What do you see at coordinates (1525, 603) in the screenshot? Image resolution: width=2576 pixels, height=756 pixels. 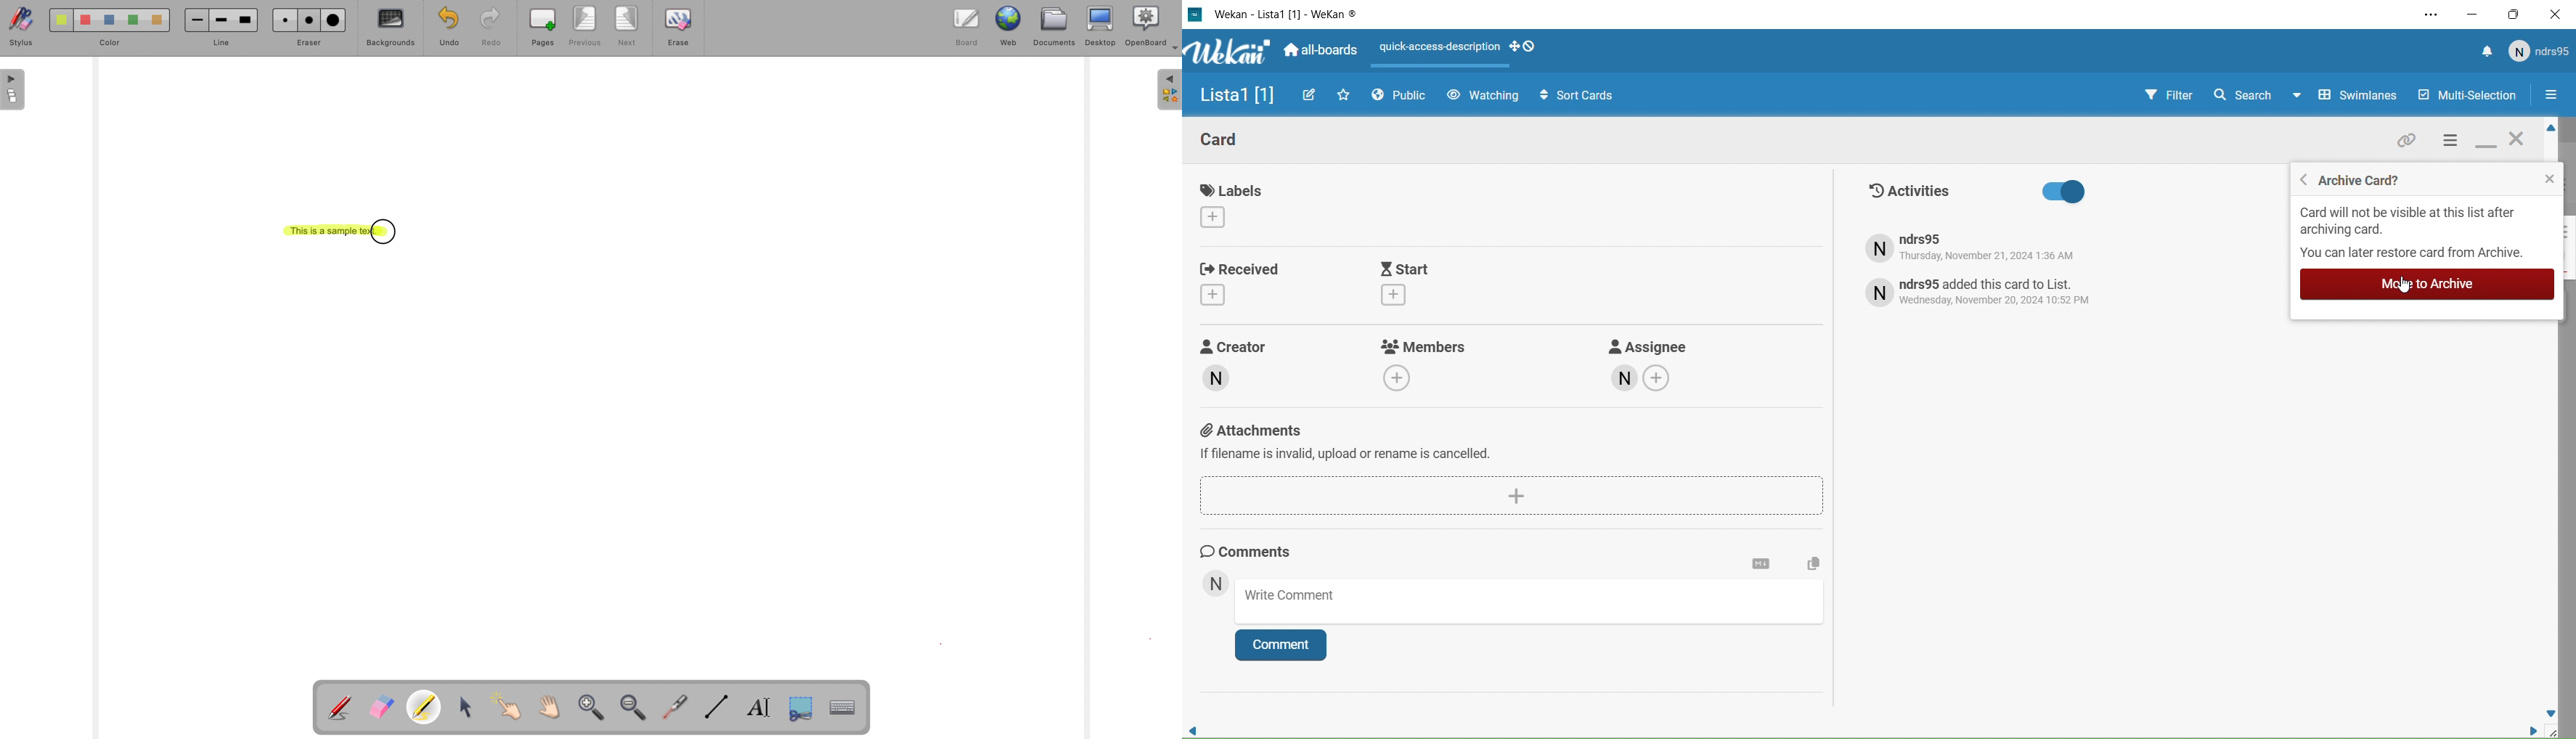 I see `Write Comment` at bounding box center [1525, 603].